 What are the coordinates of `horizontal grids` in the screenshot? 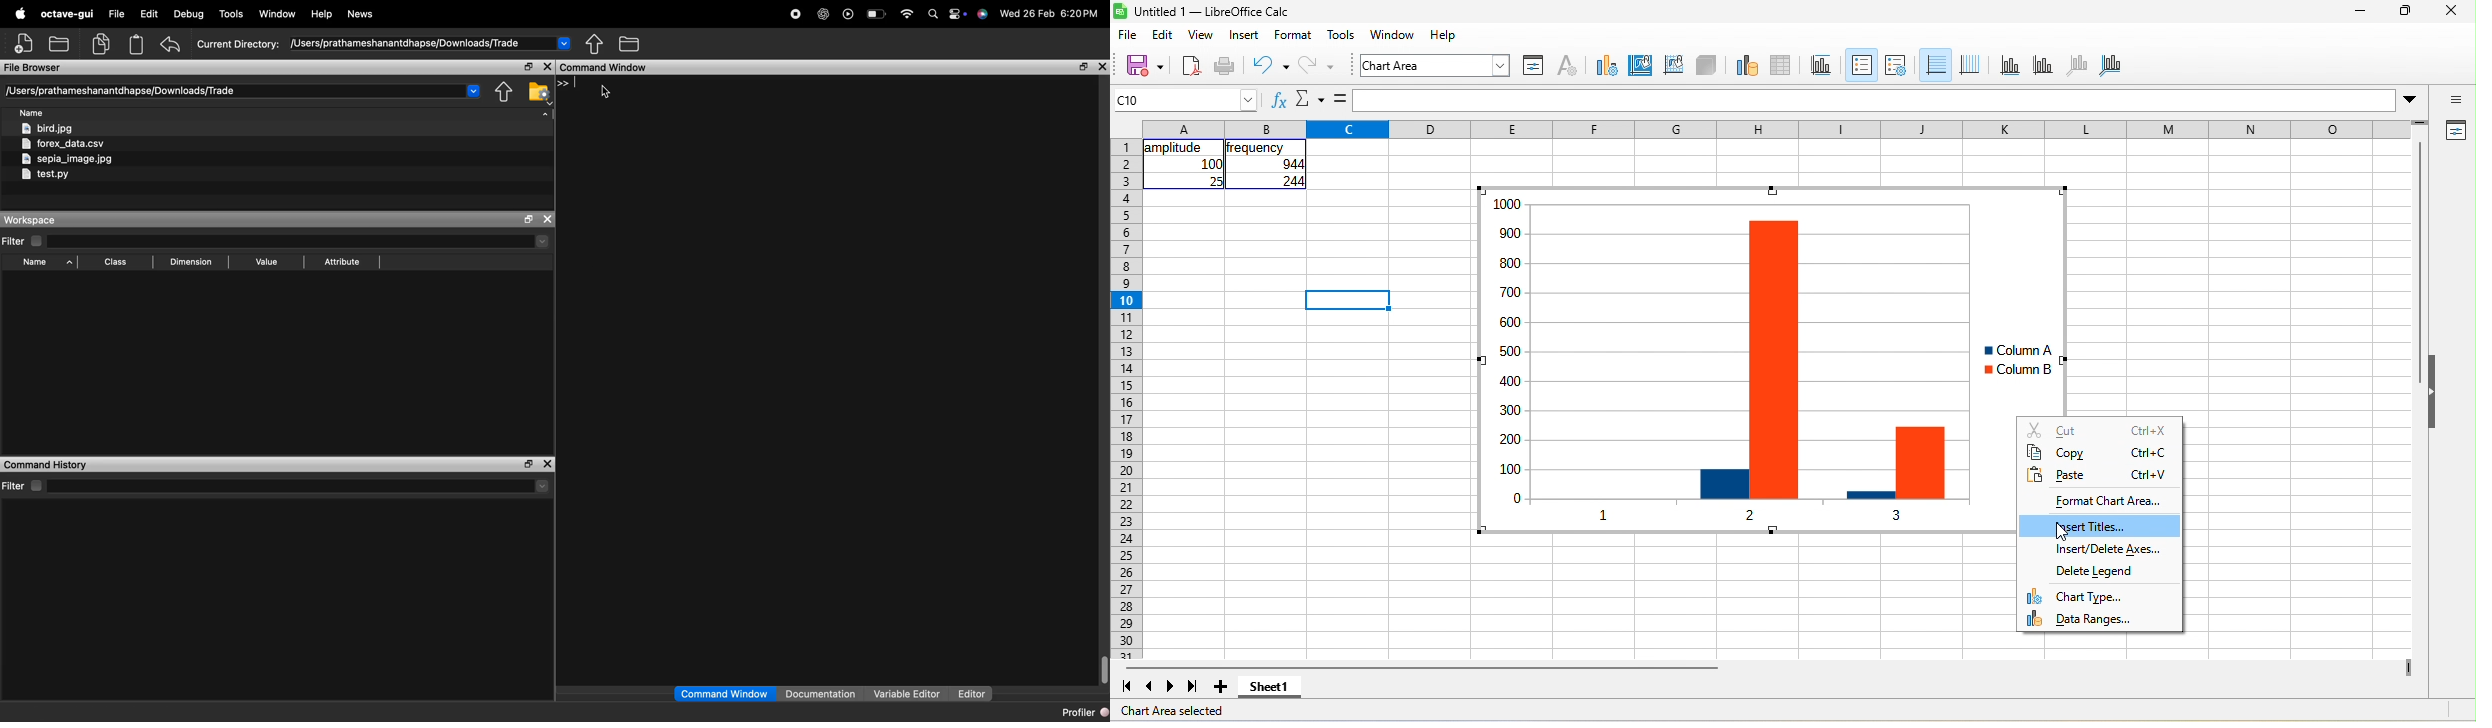 It's located at (1935, 65).